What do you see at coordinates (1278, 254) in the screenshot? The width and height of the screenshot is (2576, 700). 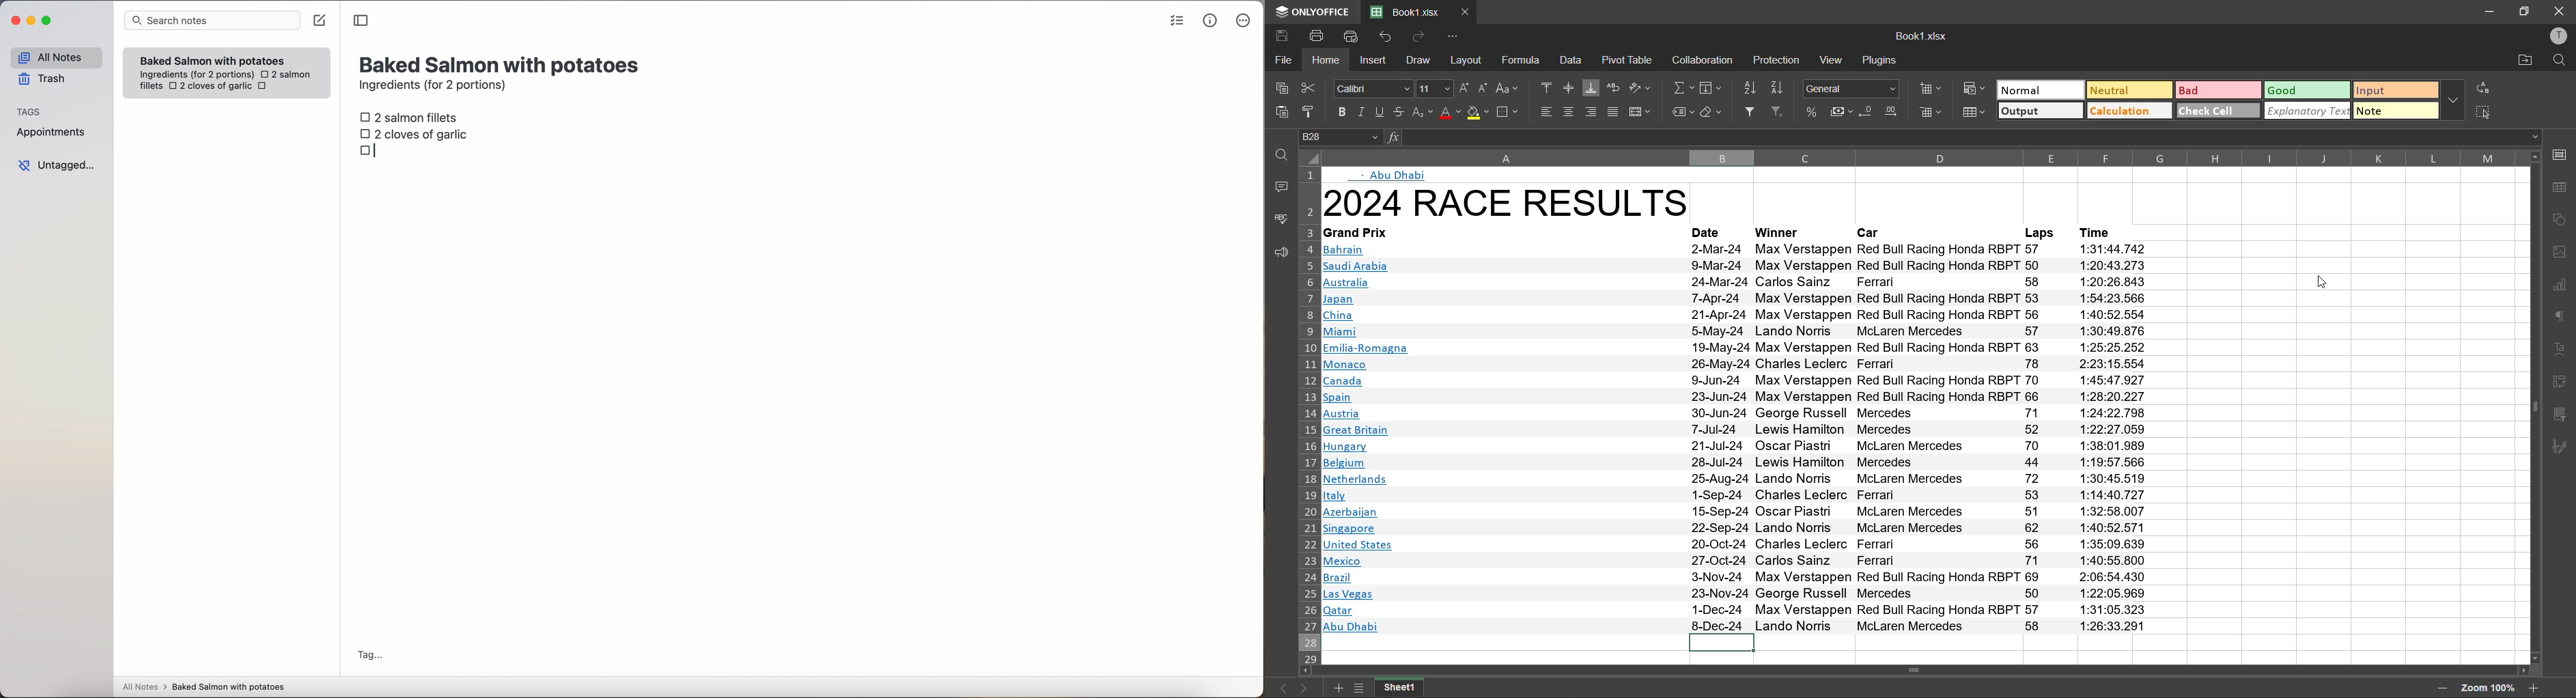 I see `feedback` at bounding box center [1278, 254].